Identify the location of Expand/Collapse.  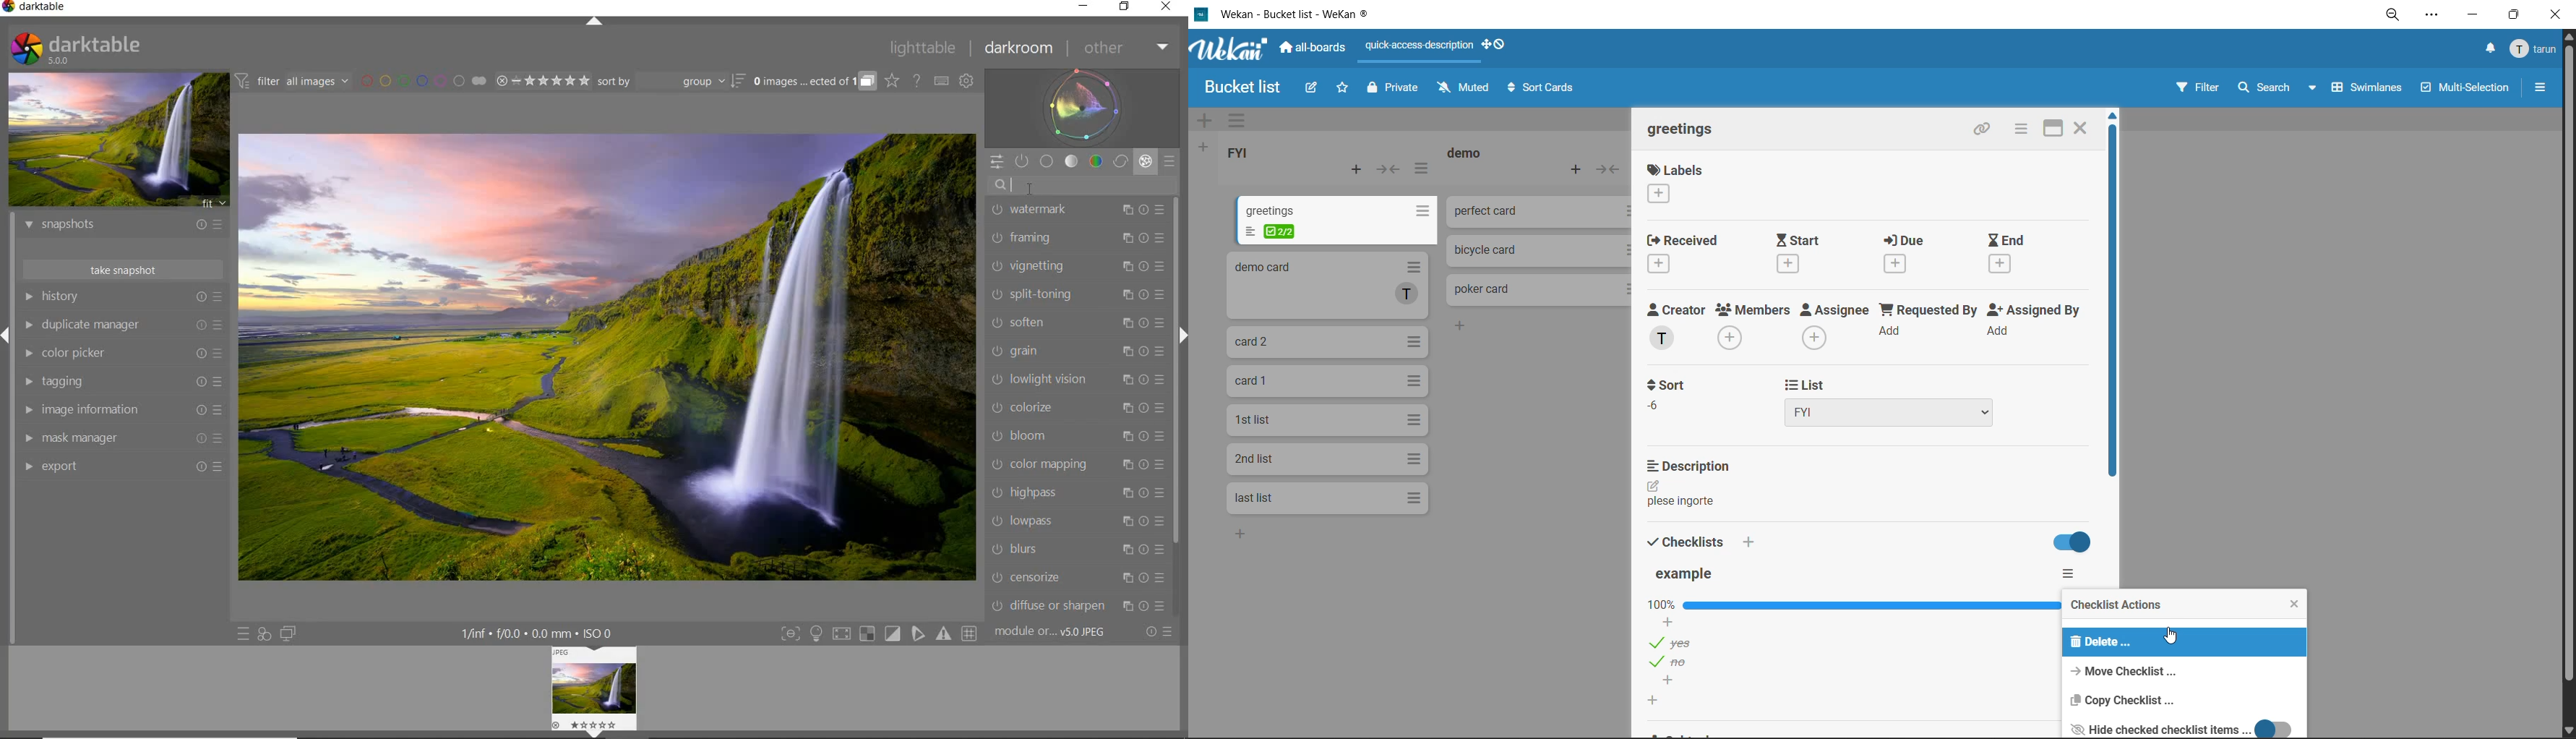
(1182, 337).